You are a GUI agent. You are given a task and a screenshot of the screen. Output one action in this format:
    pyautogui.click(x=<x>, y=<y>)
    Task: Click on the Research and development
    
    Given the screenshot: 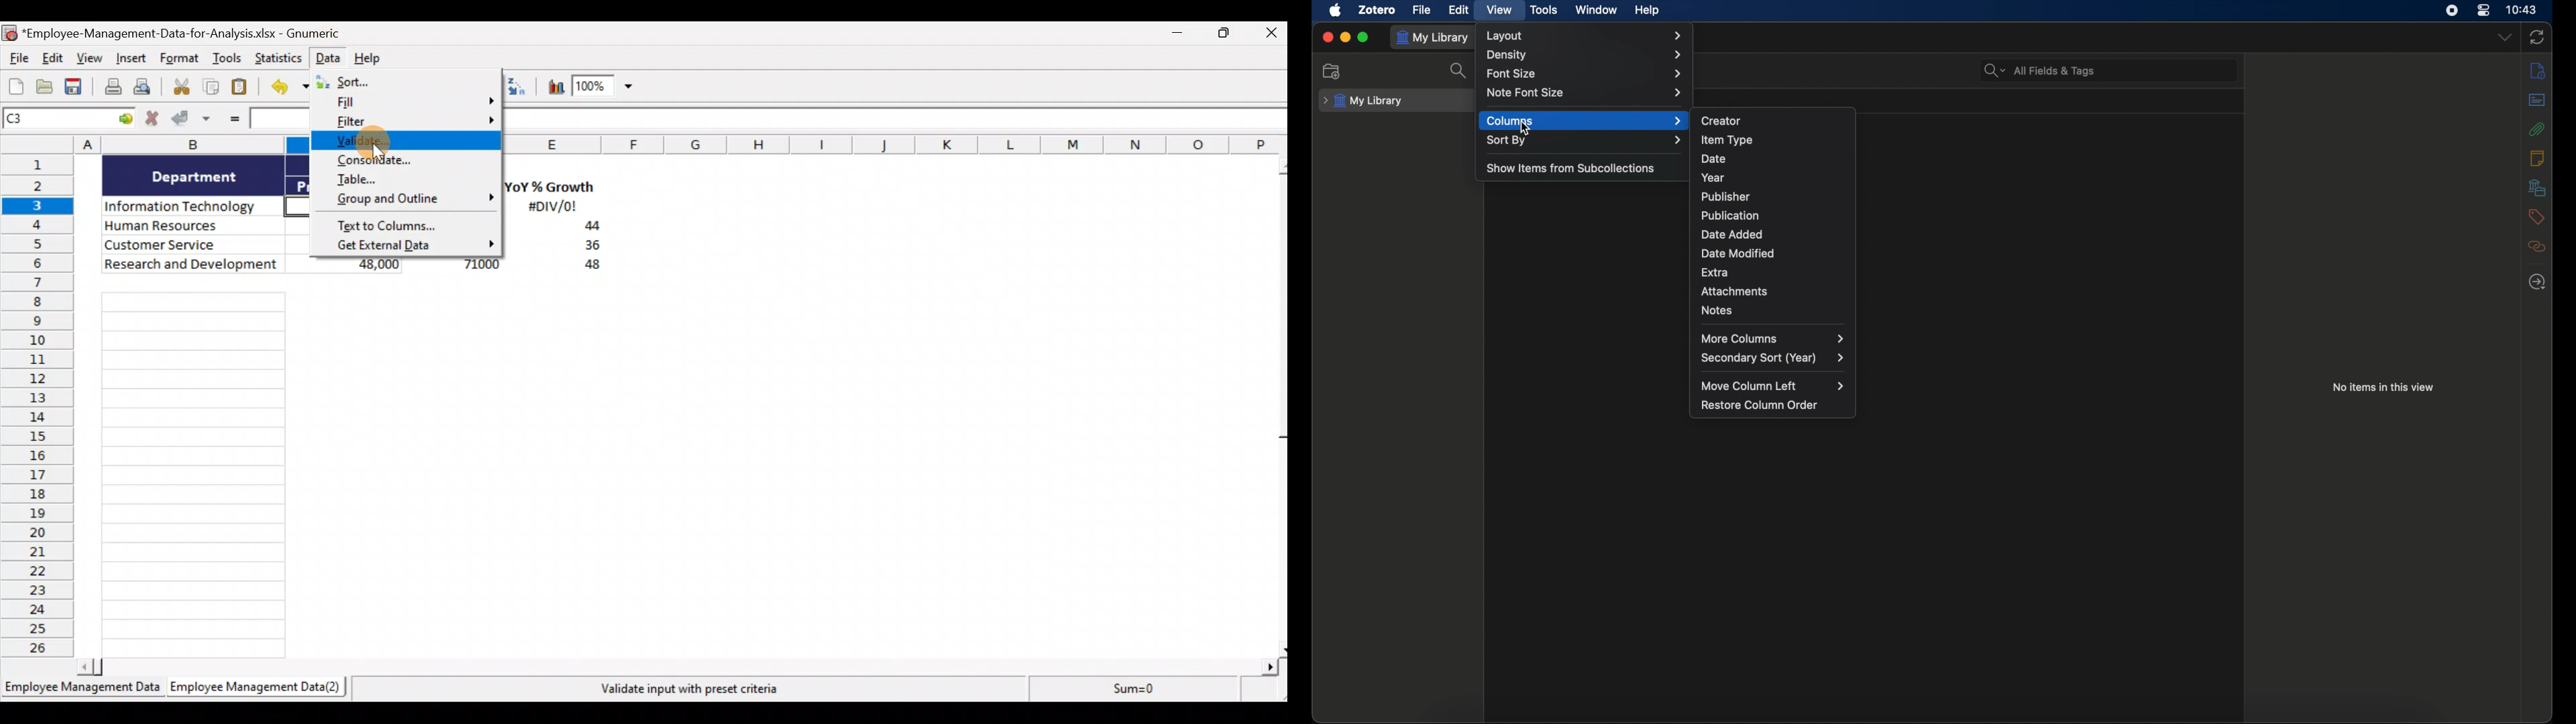 What is the action you would take?
    pyautogui.click(x=192, y=265)
    